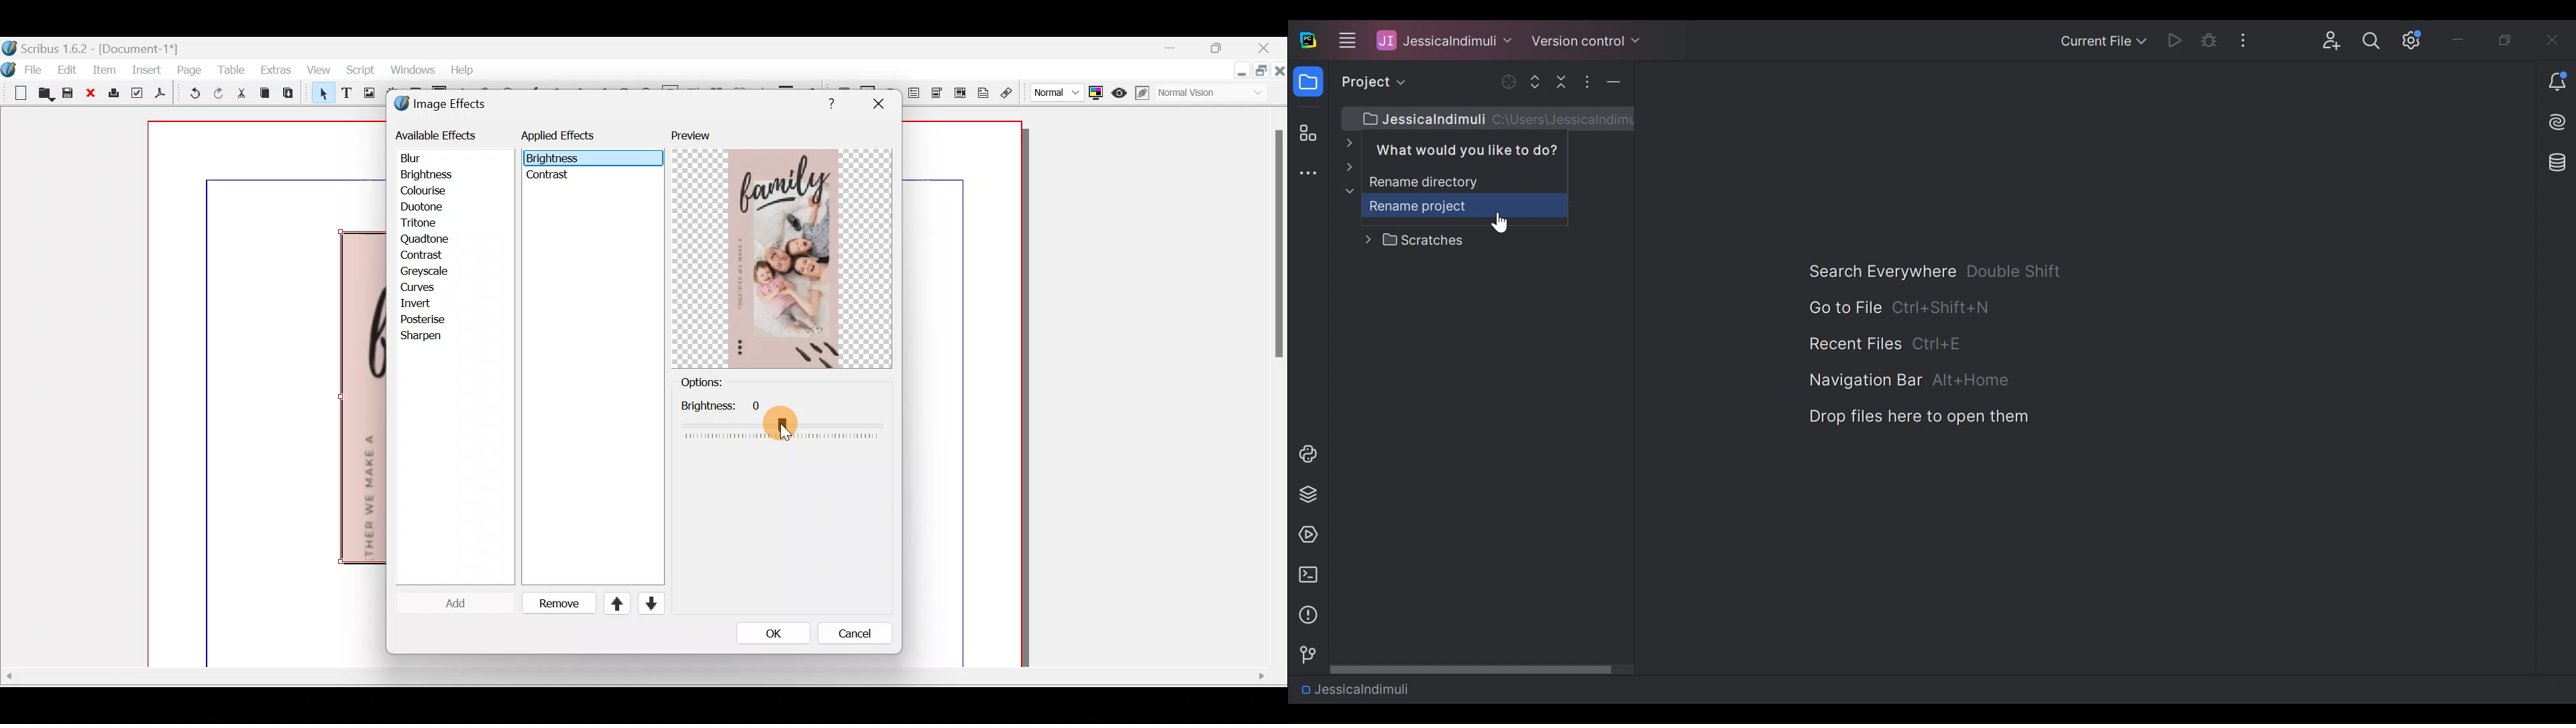 The height and width of the screenshot is (728, 2576). Describe the element at coordinates (1174, 49) in the screenshot. I see `Minimise` at that location.